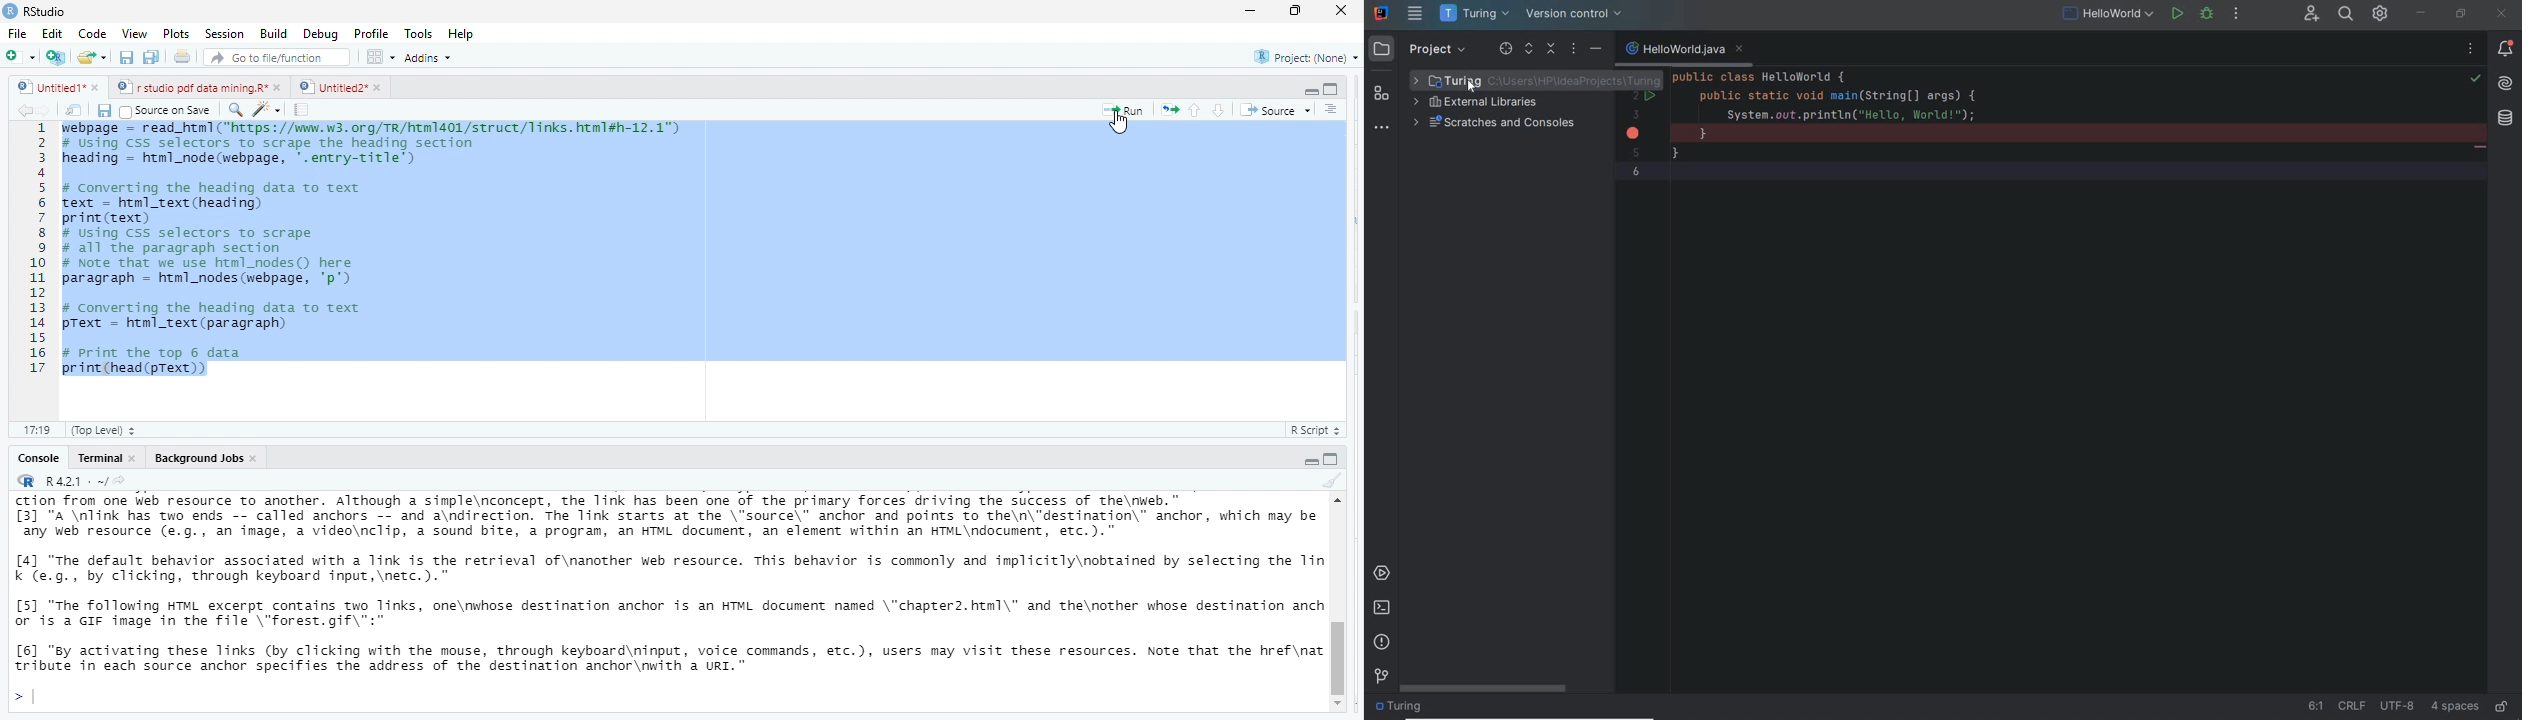 The image size is (2548, 728). I want to click on cursor movement, so click(1120, 123).